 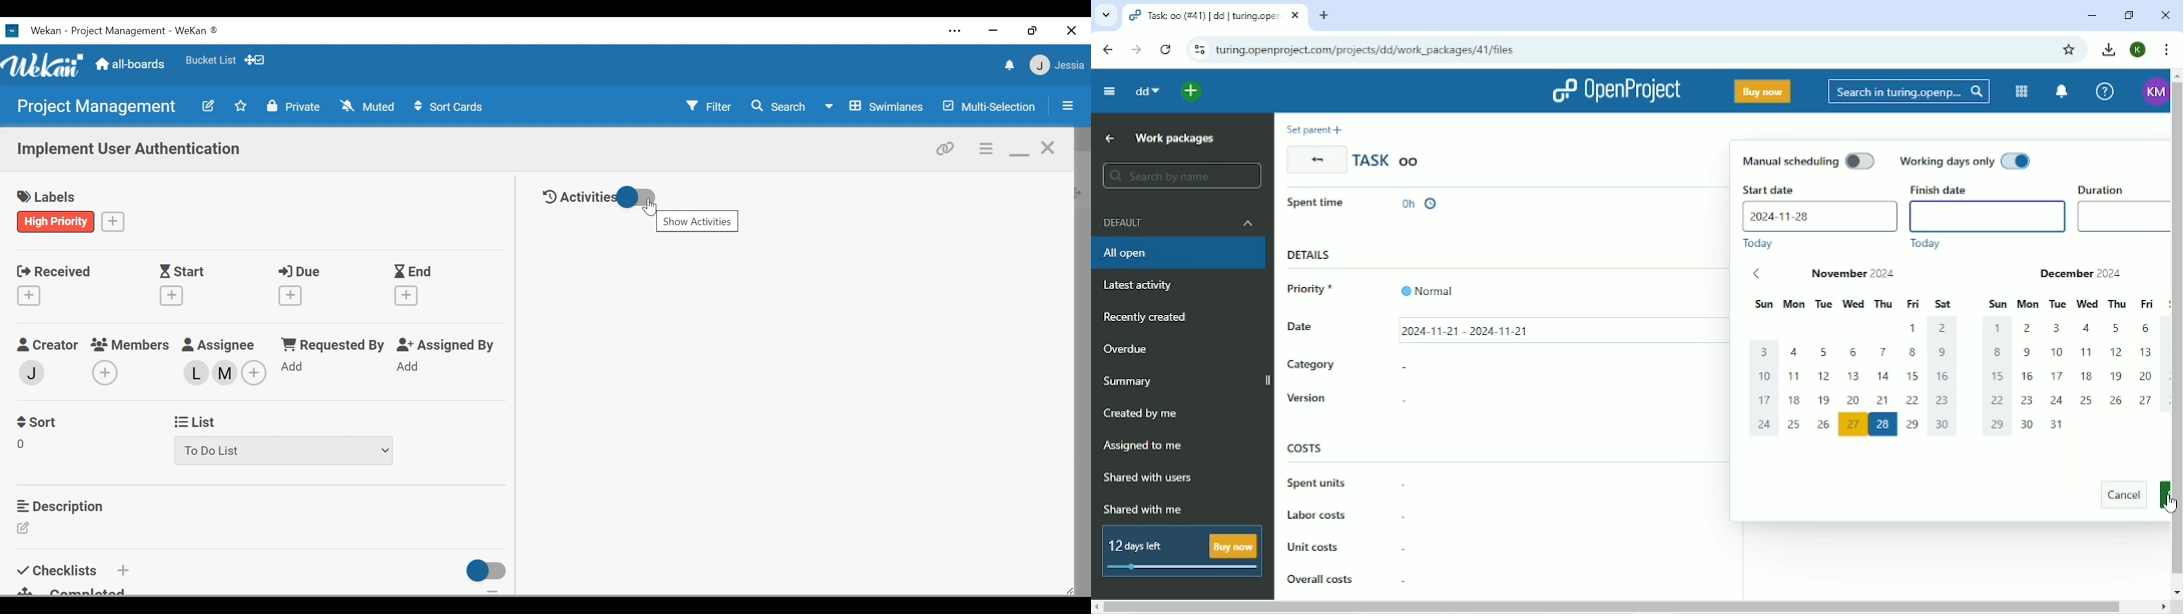 What do you see at coordinates (289, 296) in the screenshot?
I see `Create Due Date` at bounding box center [289, 296].